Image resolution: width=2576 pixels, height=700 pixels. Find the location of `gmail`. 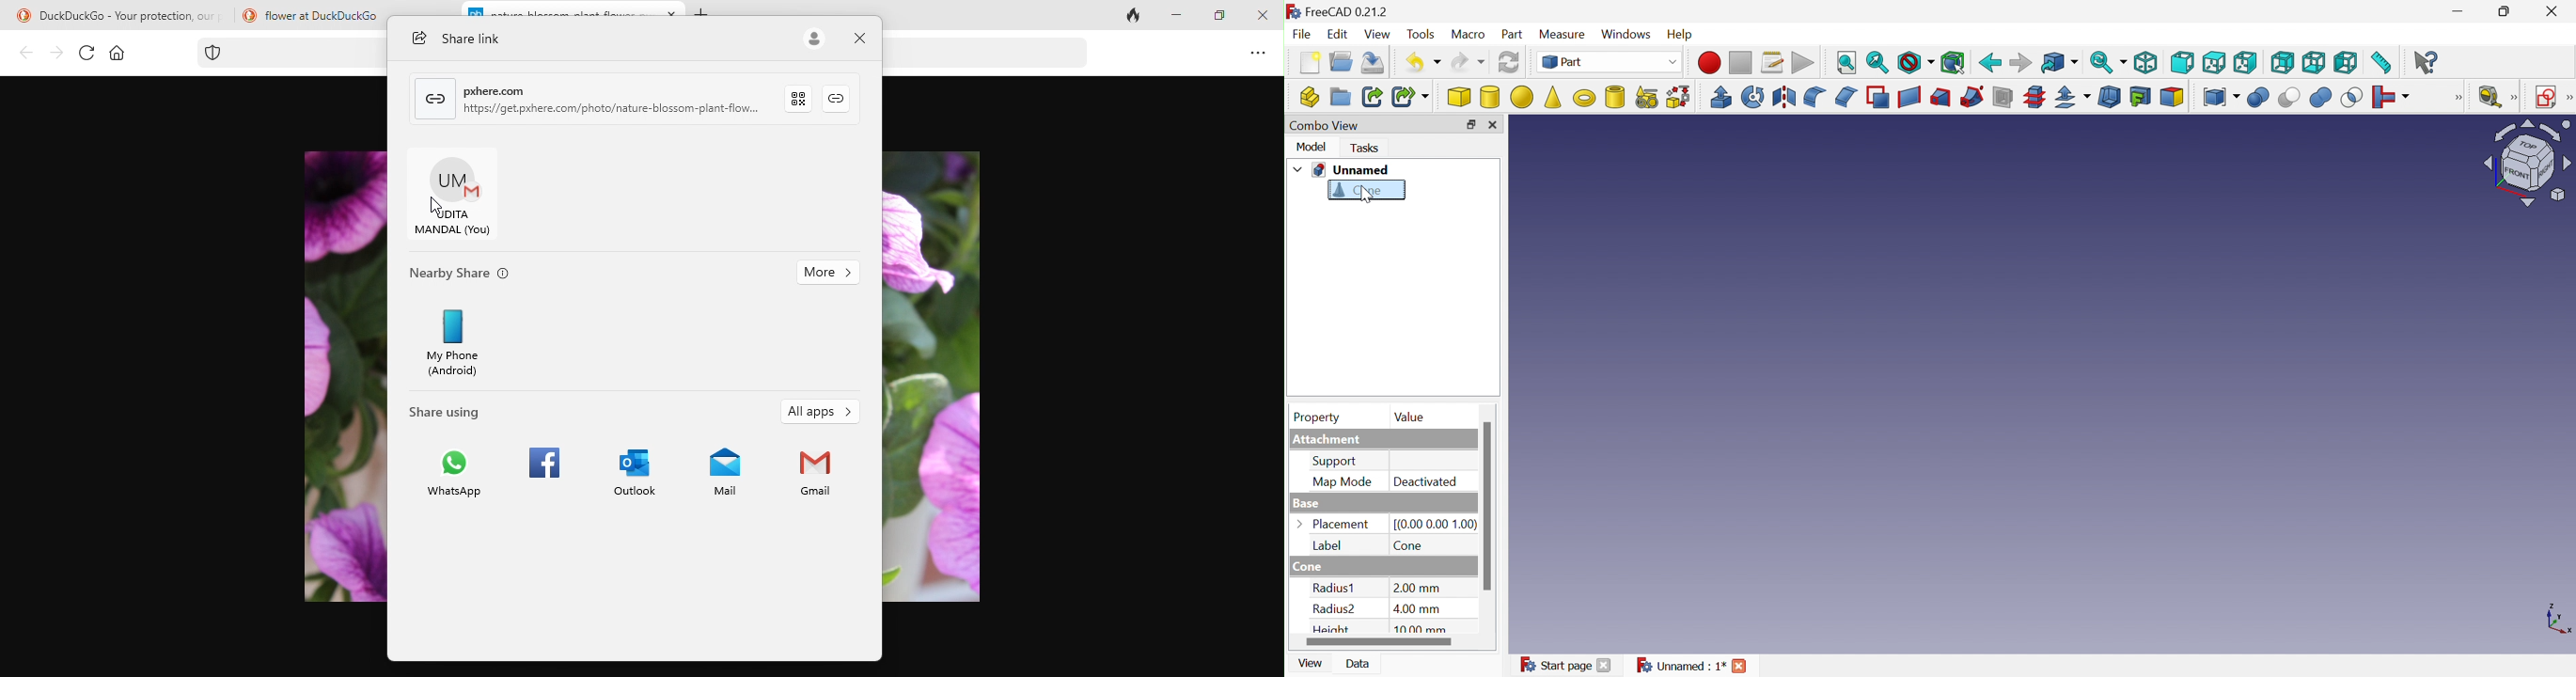

gmail is located at coordinates (812, 480).